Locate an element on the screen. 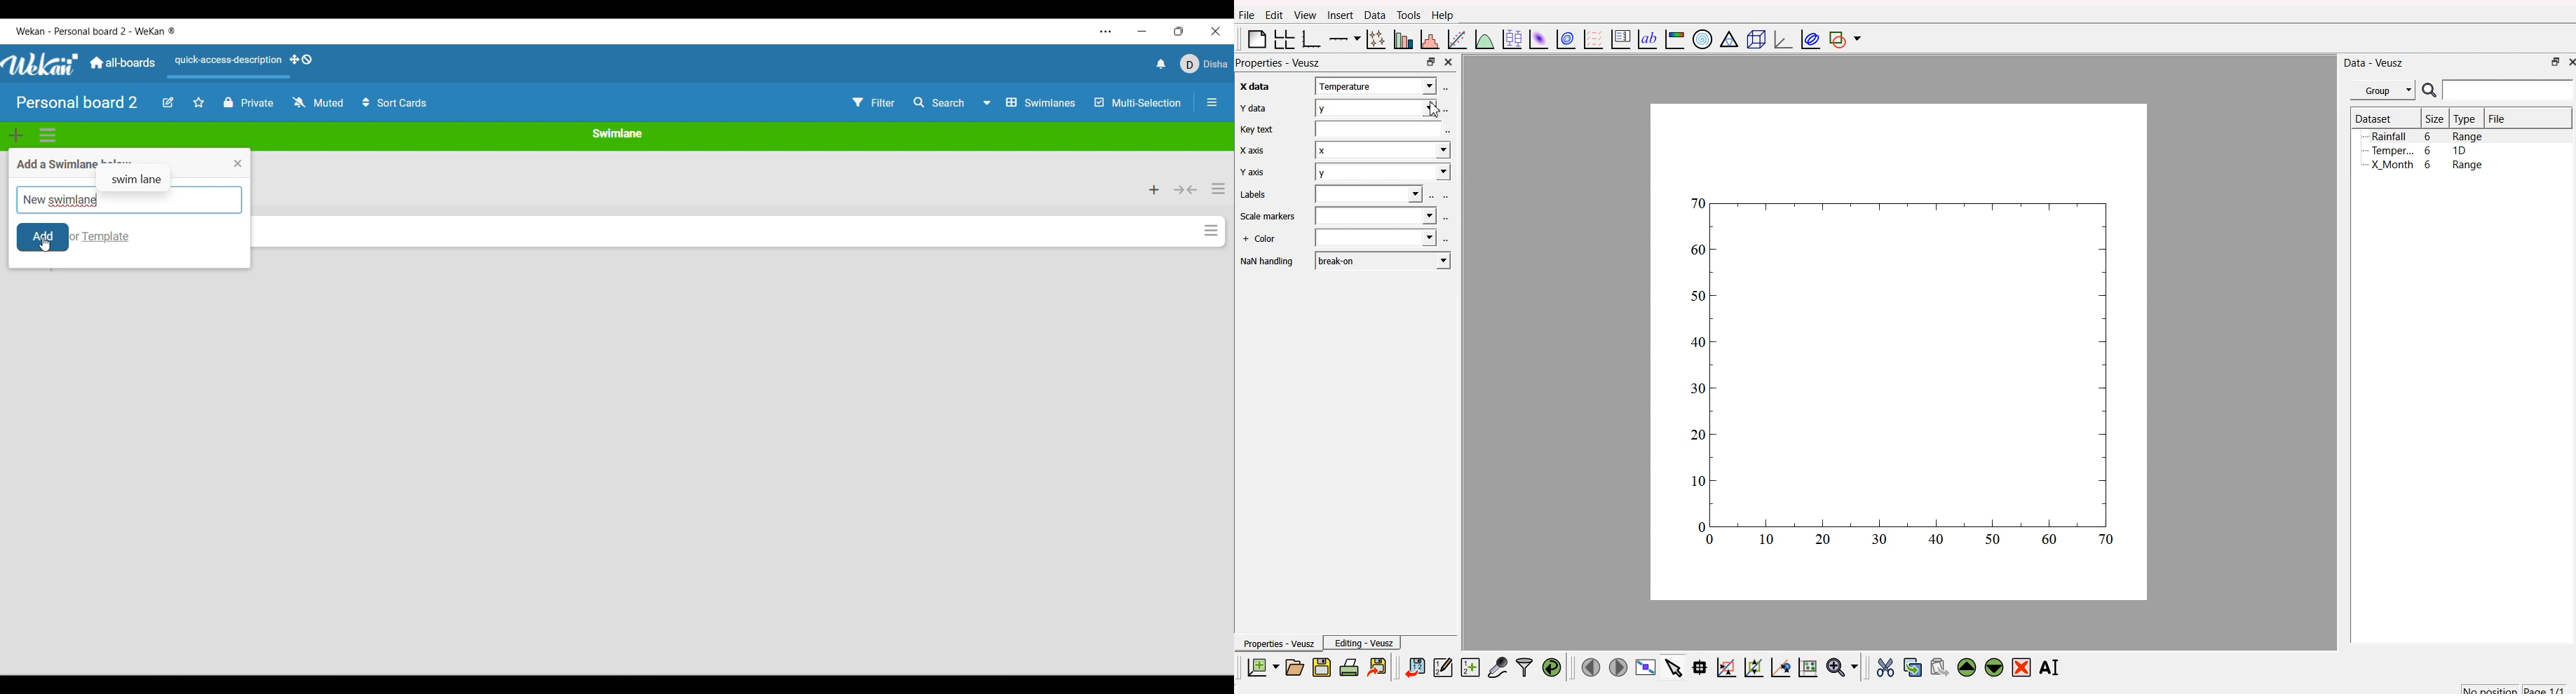 The width and height of the screenshot is (2576, 700). close is located at coordinates (1451, 62).